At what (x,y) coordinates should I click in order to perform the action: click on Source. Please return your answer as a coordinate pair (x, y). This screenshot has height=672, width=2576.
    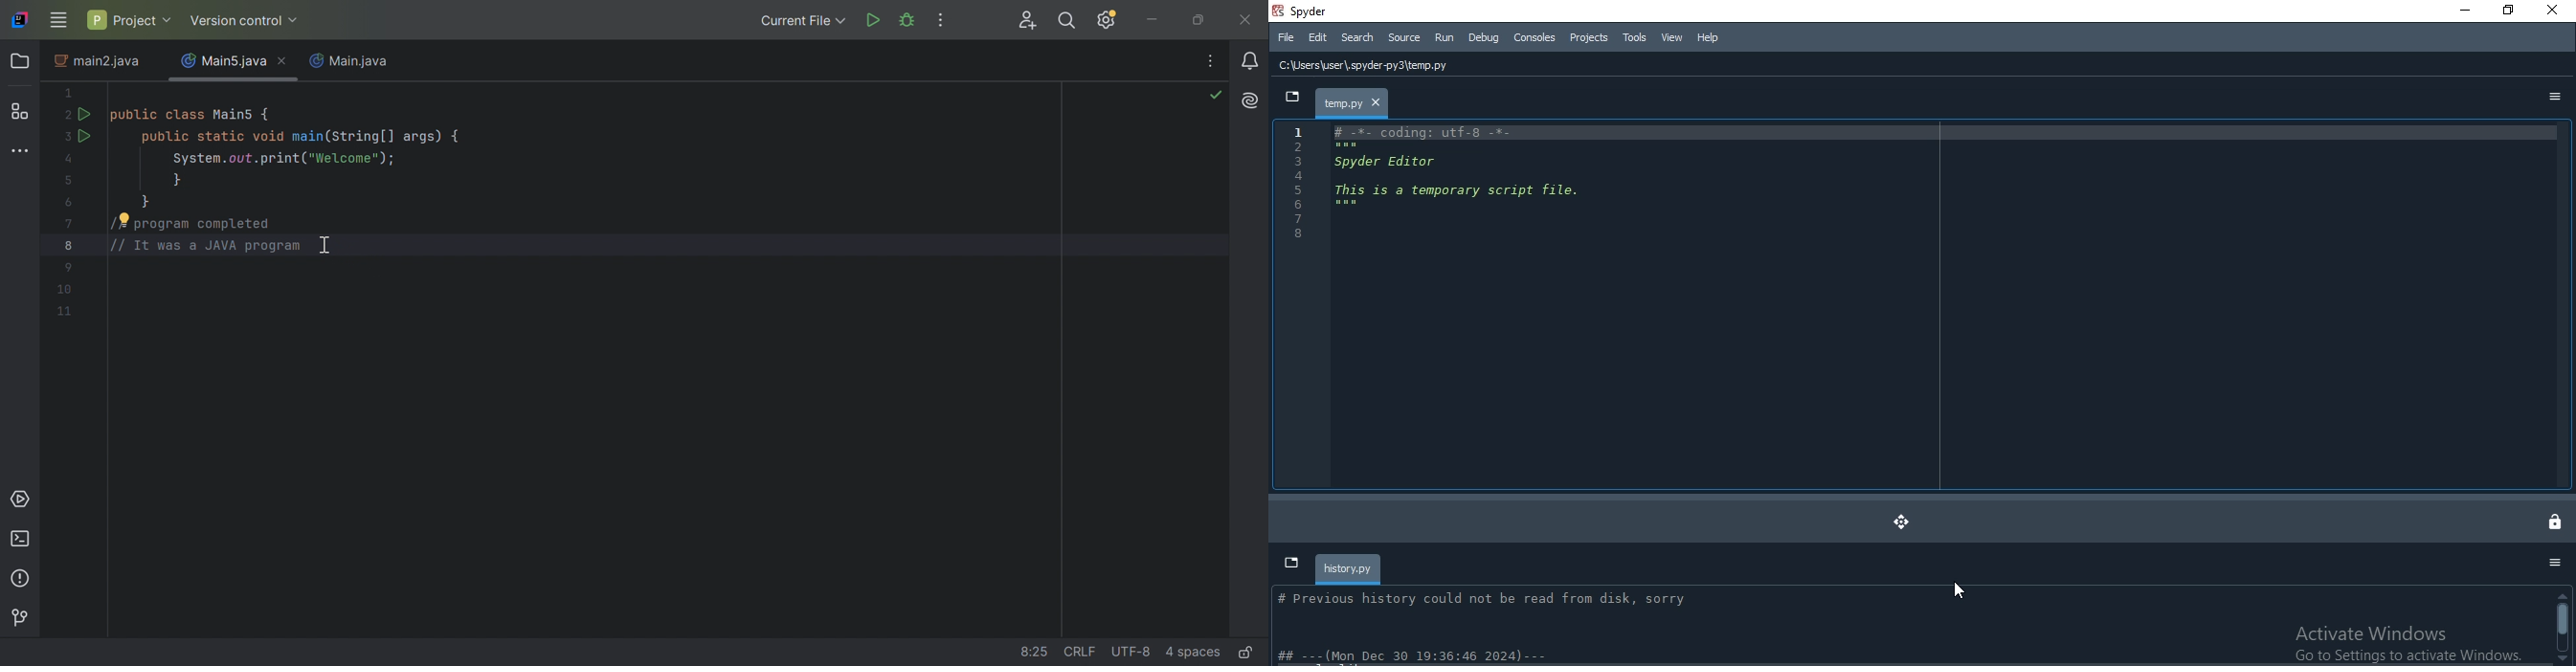
    Looking at the image, I should click on (1405, 37).